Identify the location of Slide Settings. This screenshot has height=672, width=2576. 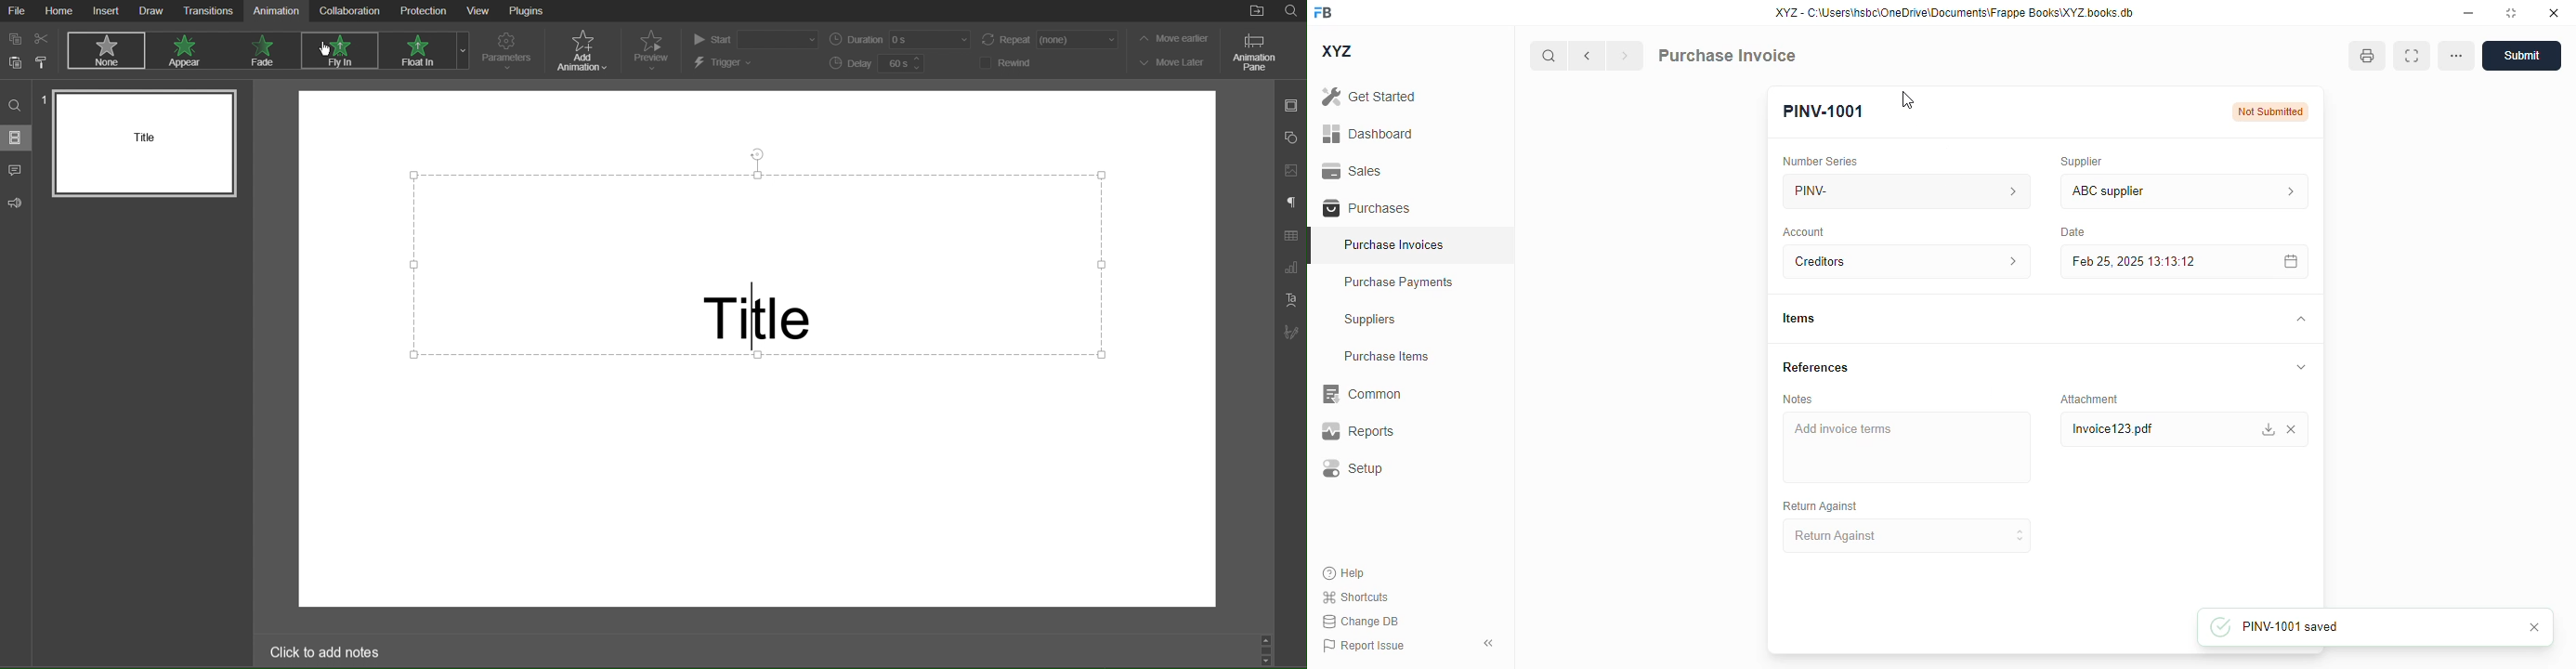
(1291, 106).